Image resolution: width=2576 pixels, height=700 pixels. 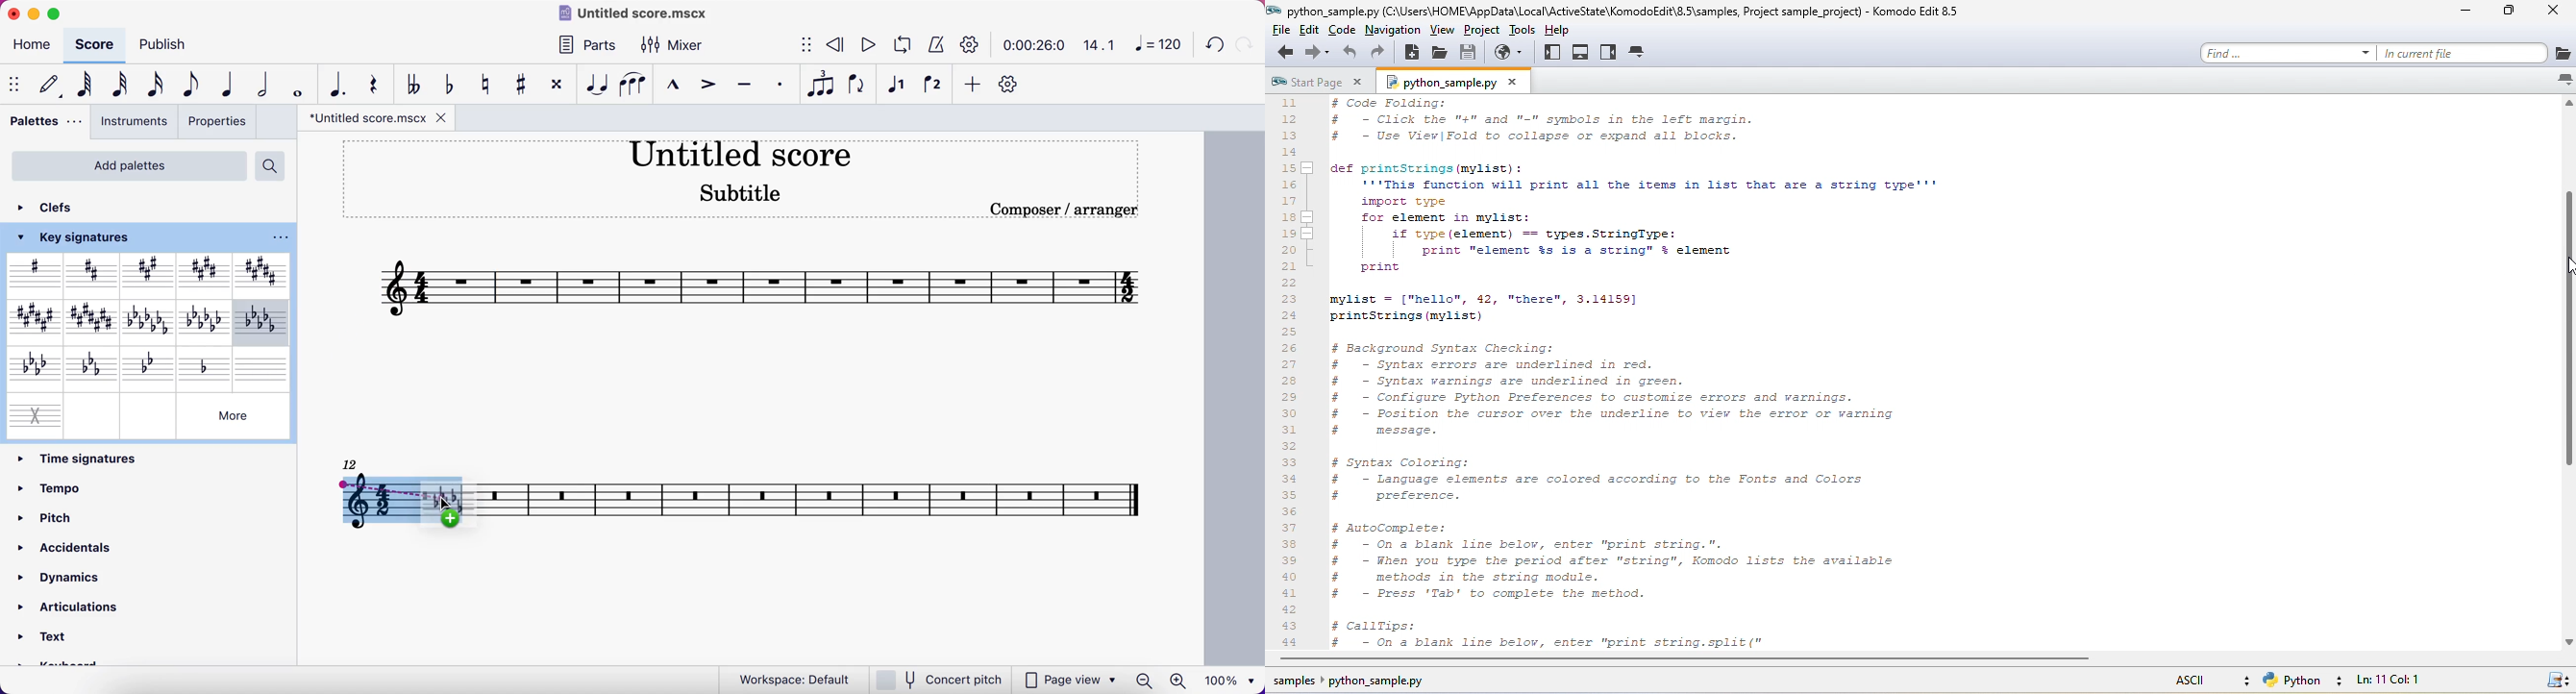 I want to click on toggle sharp, so click(x=519, y=86).